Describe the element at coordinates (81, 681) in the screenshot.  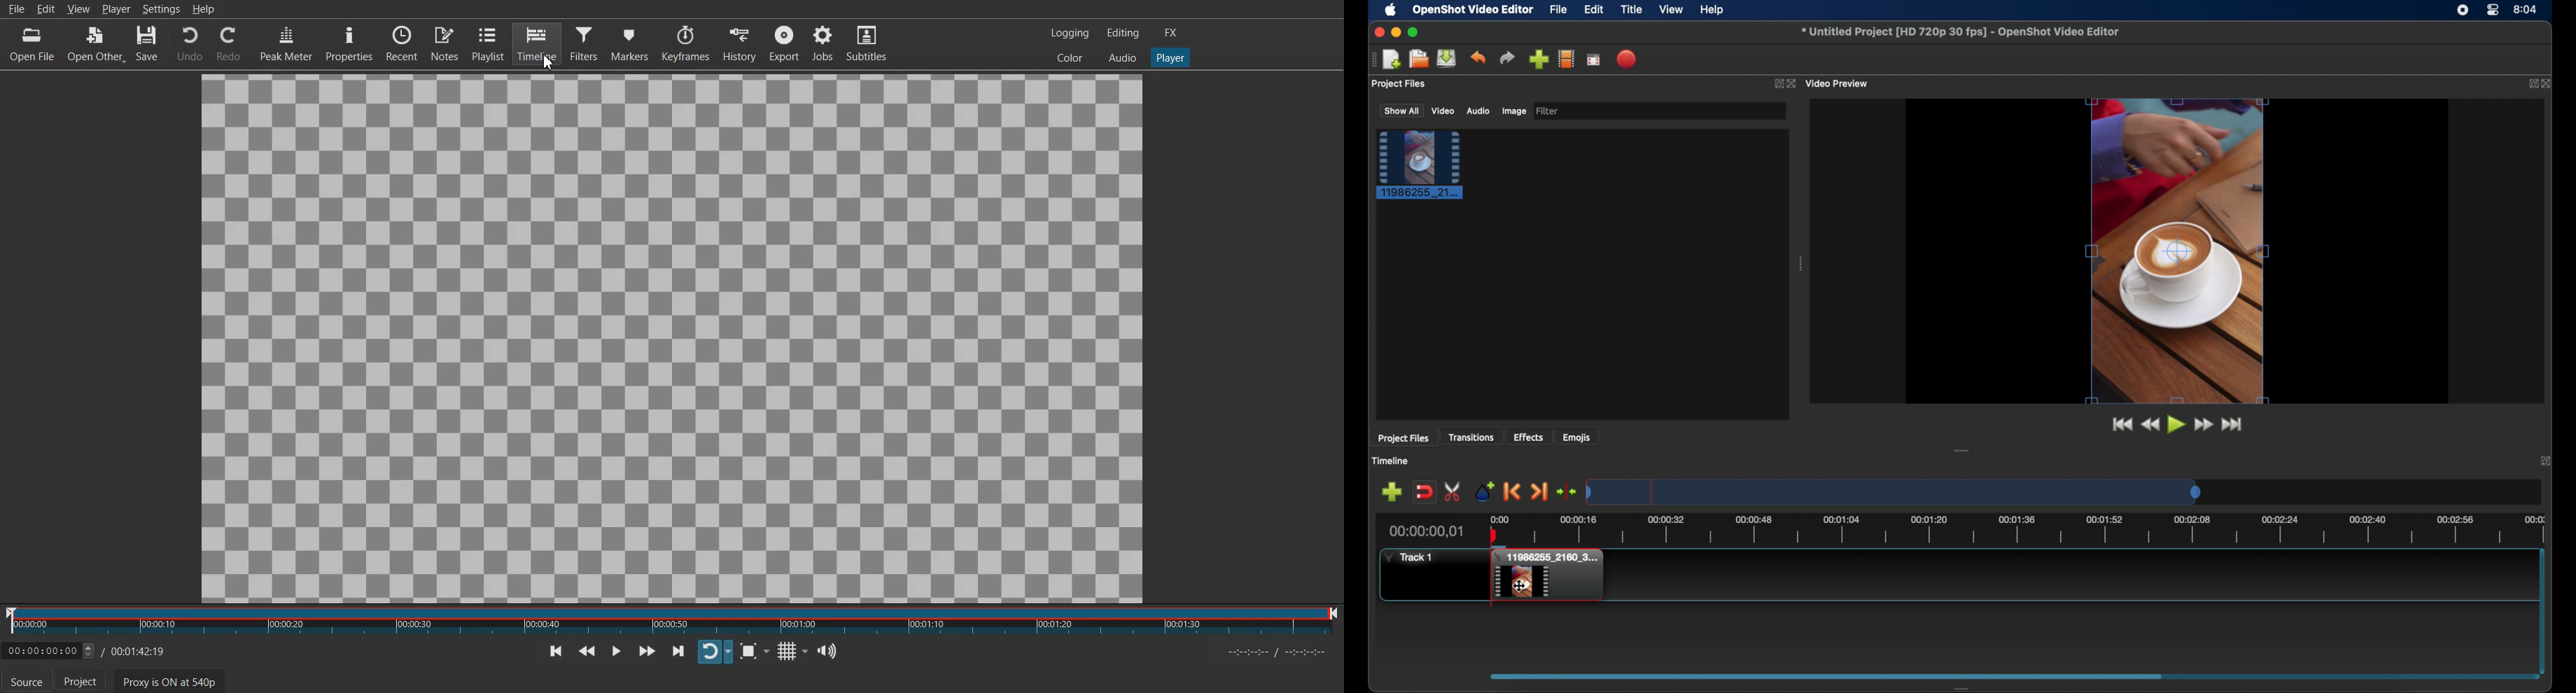
I see `Project` at that location.